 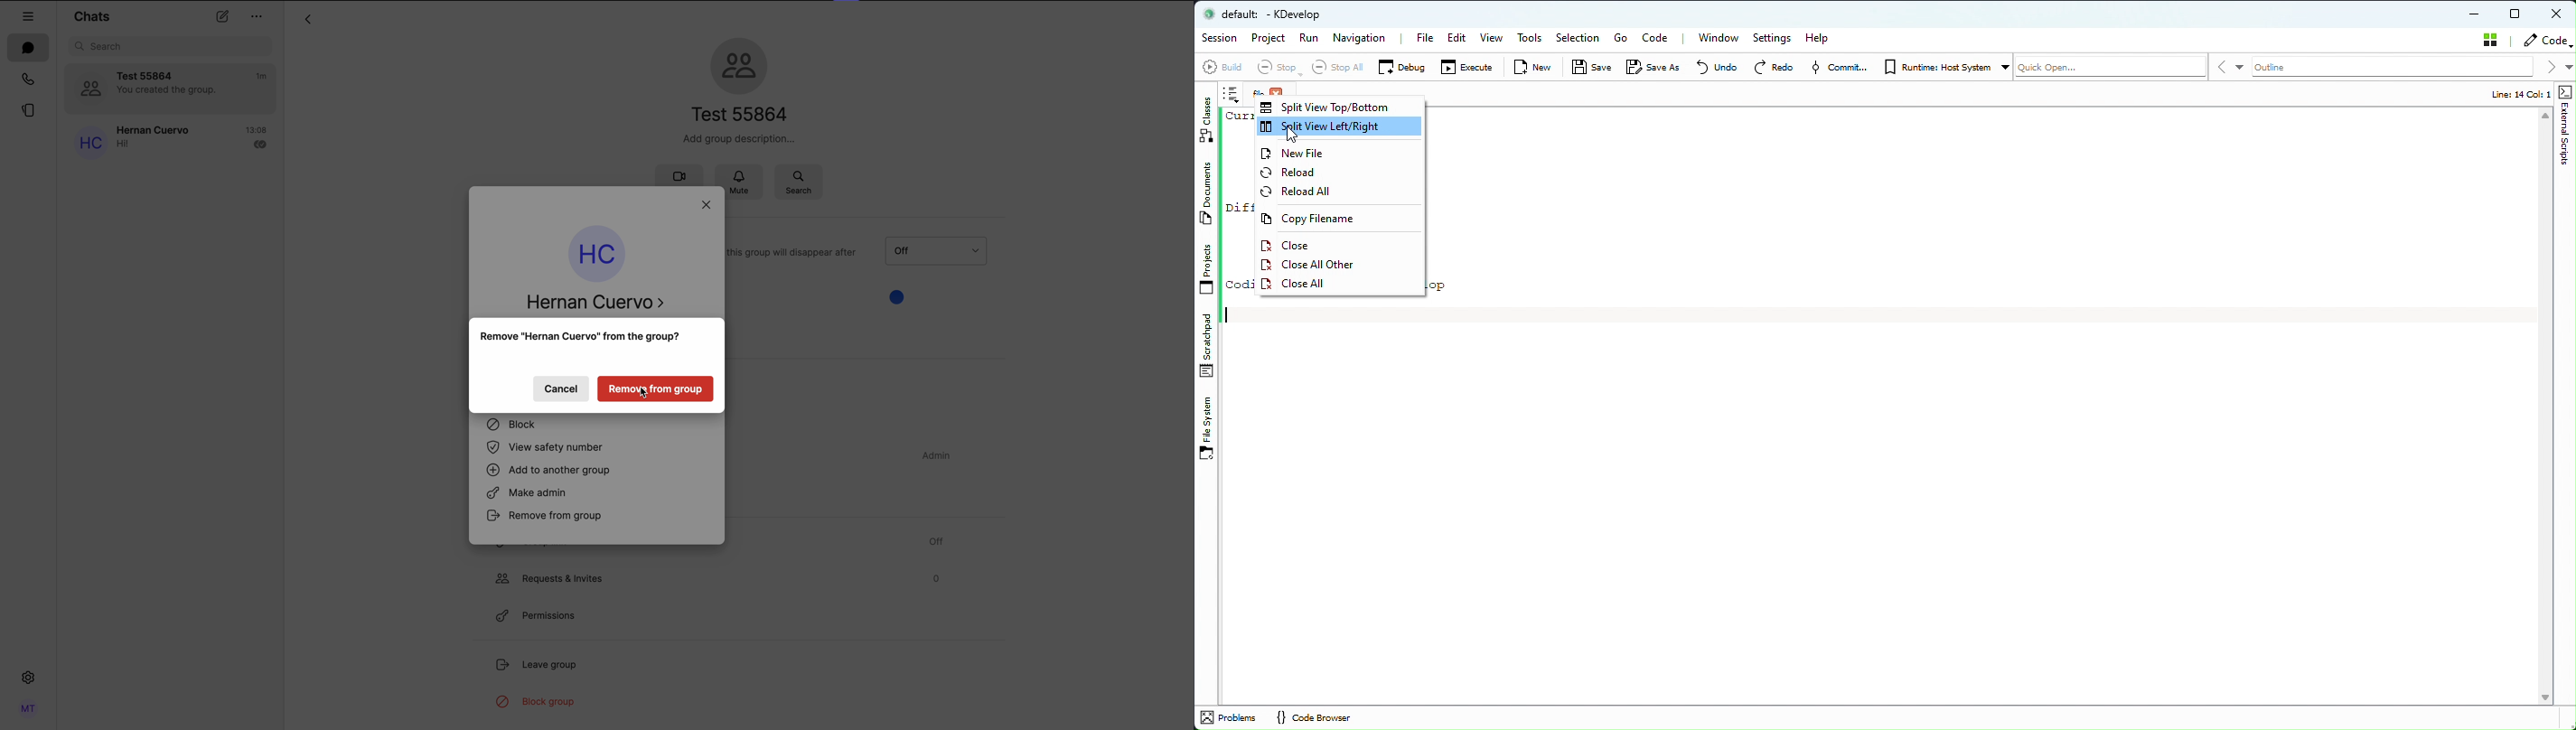 I want to click on options, so click(x=257, y=16).